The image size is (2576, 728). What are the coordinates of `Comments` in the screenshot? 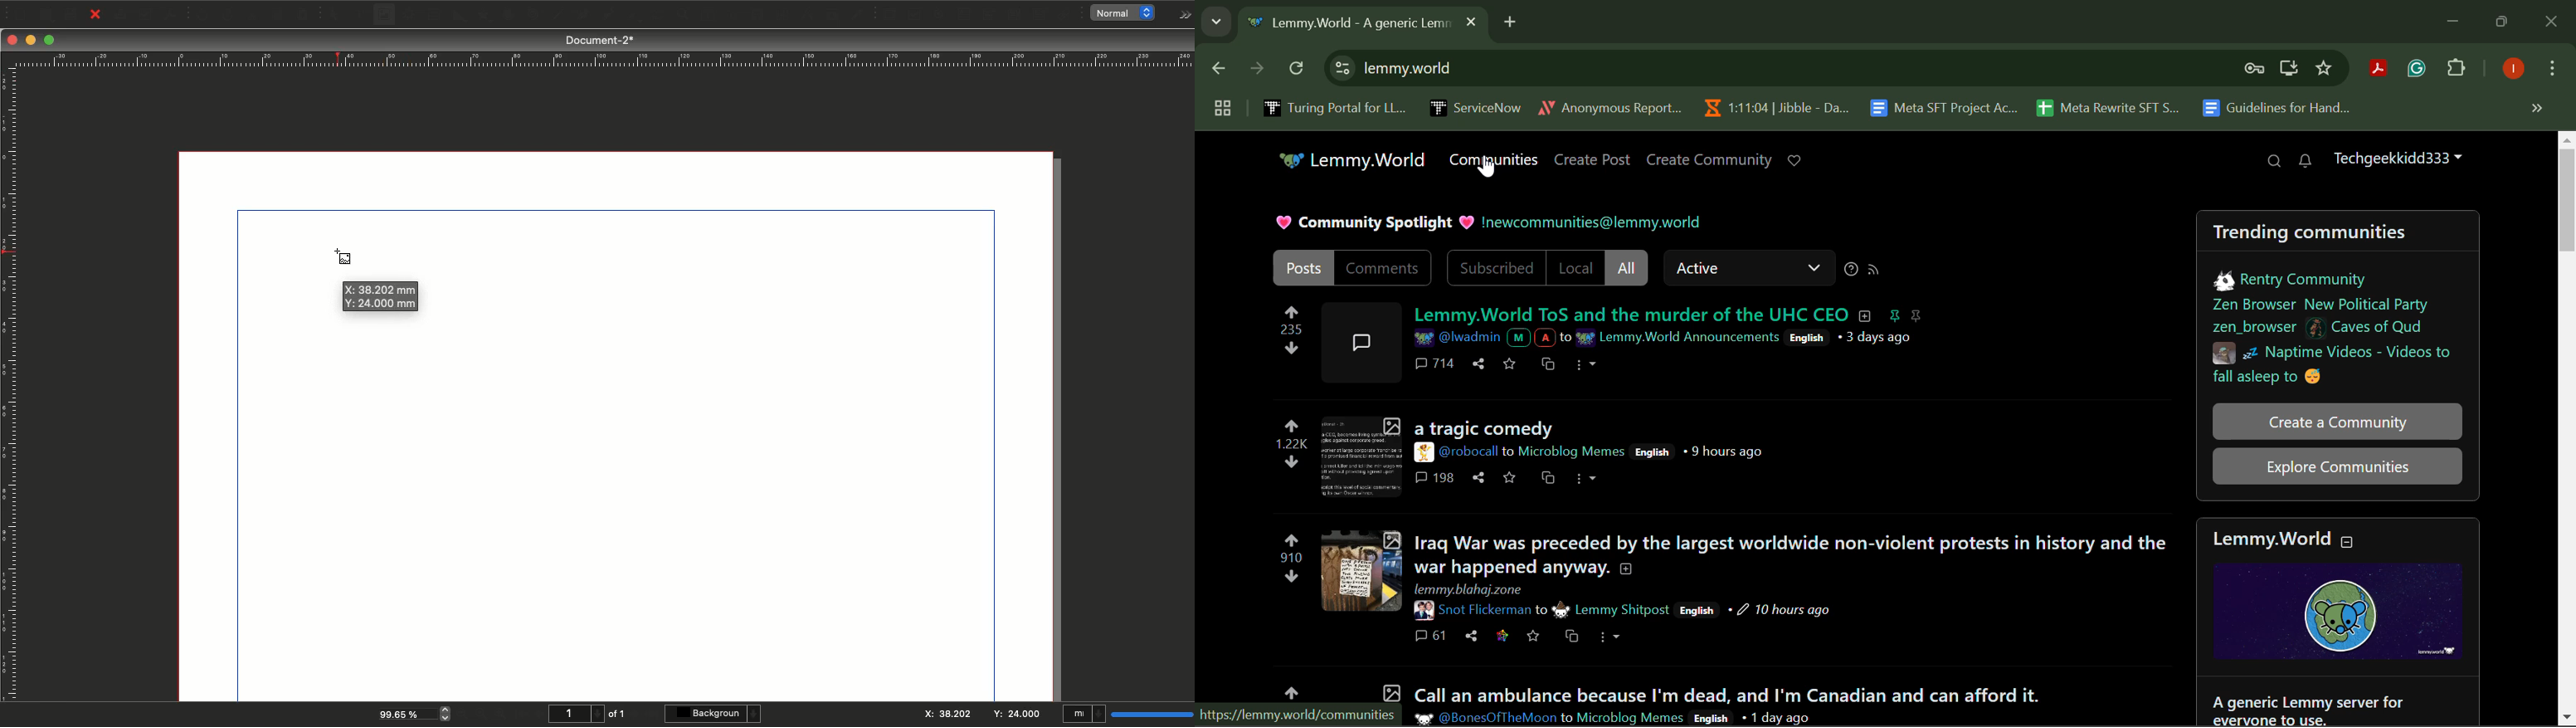 It's located at (1435, 478).